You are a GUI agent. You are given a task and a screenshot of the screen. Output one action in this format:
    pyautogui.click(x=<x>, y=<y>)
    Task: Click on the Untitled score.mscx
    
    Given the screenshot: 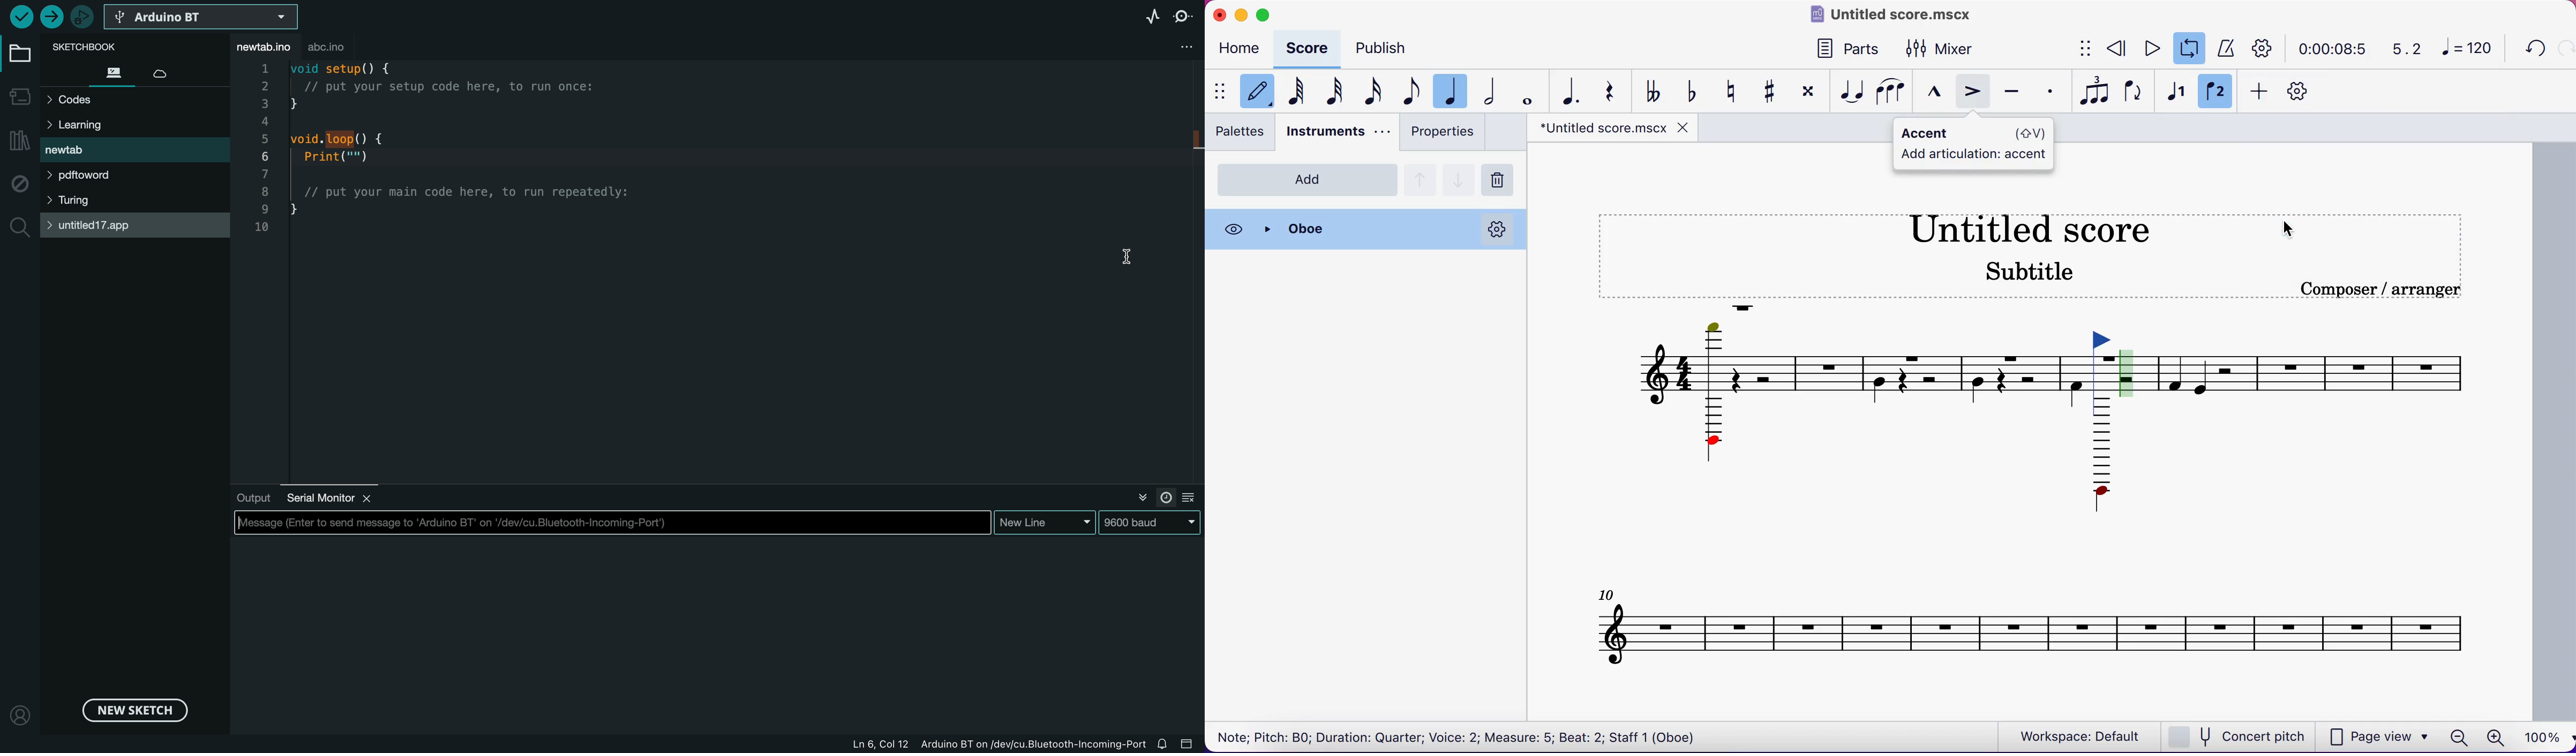 What is the action you would take?
    pyautogui.click(x=1894, y=13)
    